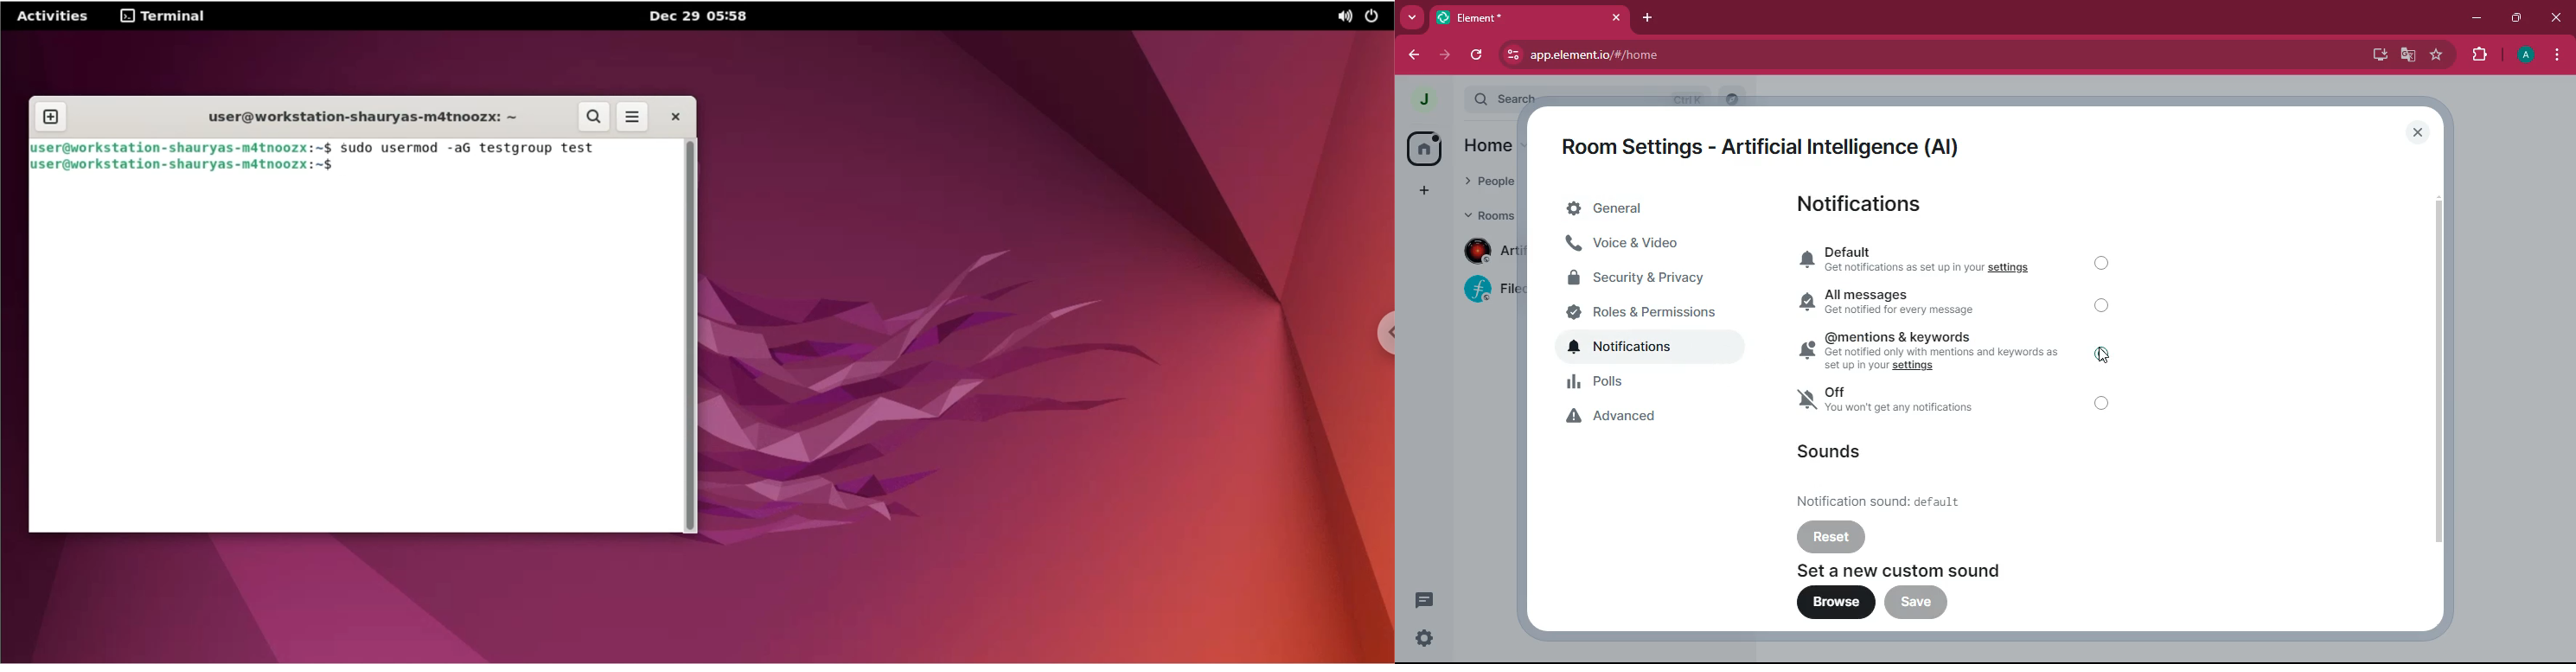  What do you see at coordinates (1428, 150) in the screenshot?
I see `home` at bounding box center [1428, 150].